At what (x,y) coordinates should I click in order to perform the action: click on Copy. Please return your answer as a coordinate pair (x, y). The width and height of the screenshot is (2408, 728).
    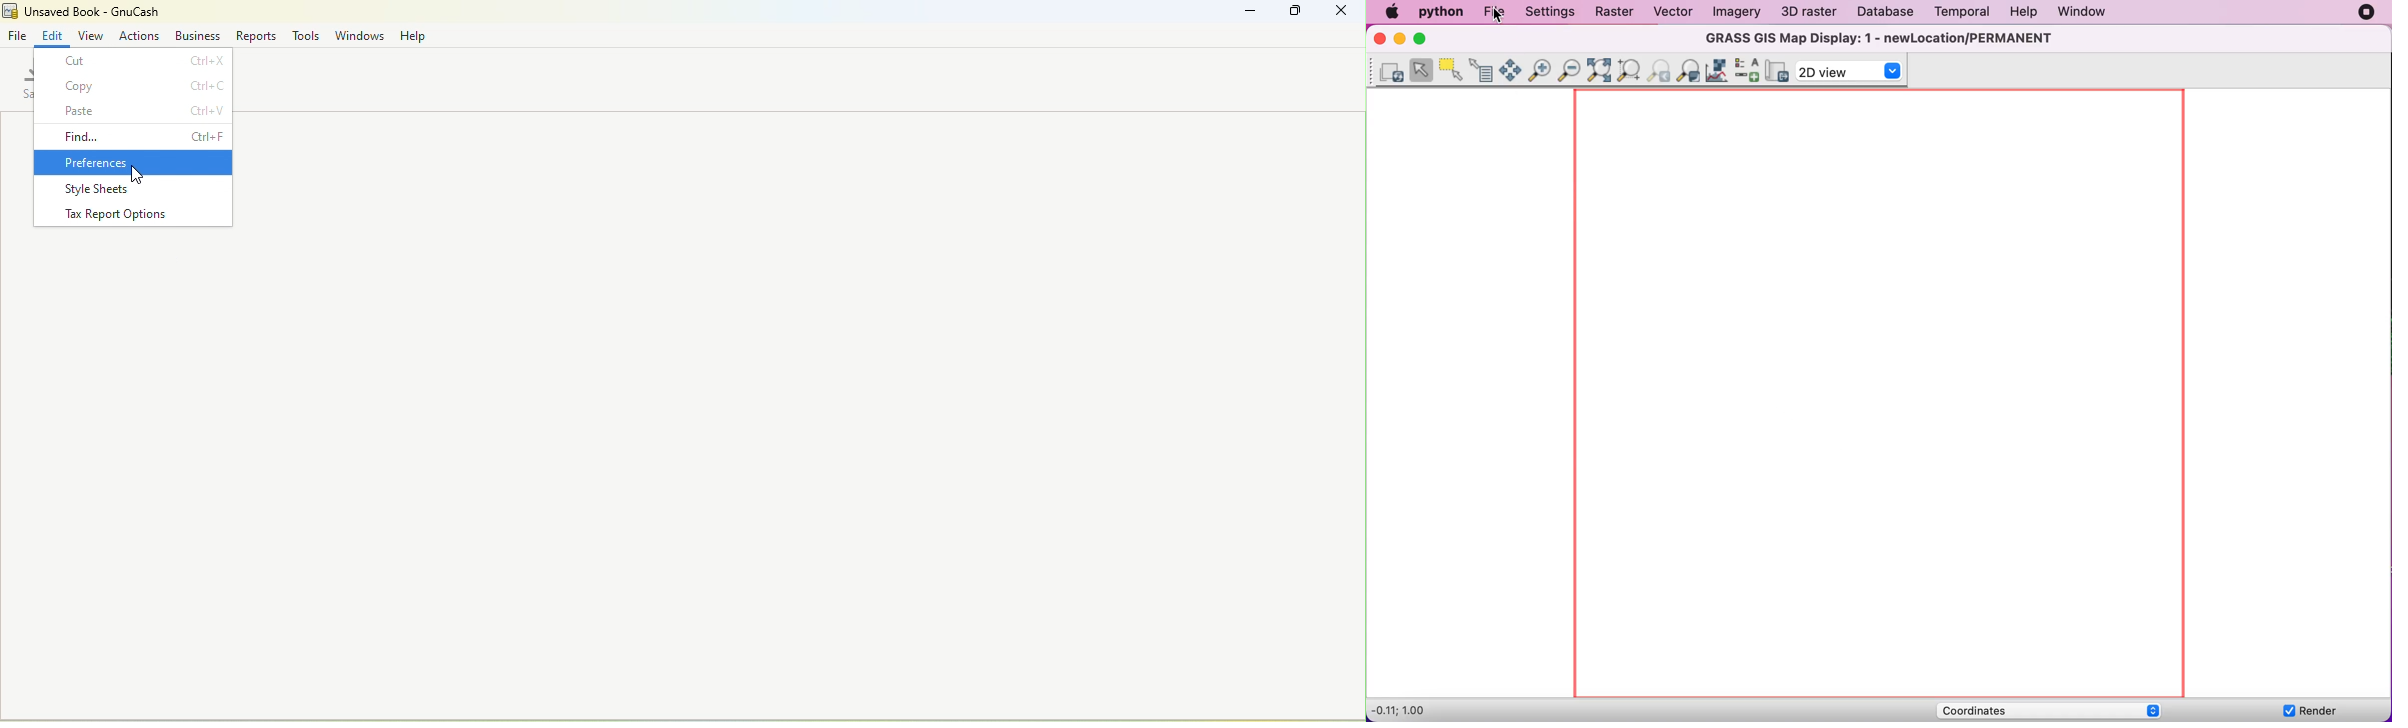
    Looking at the image, I should click on (132, 86).